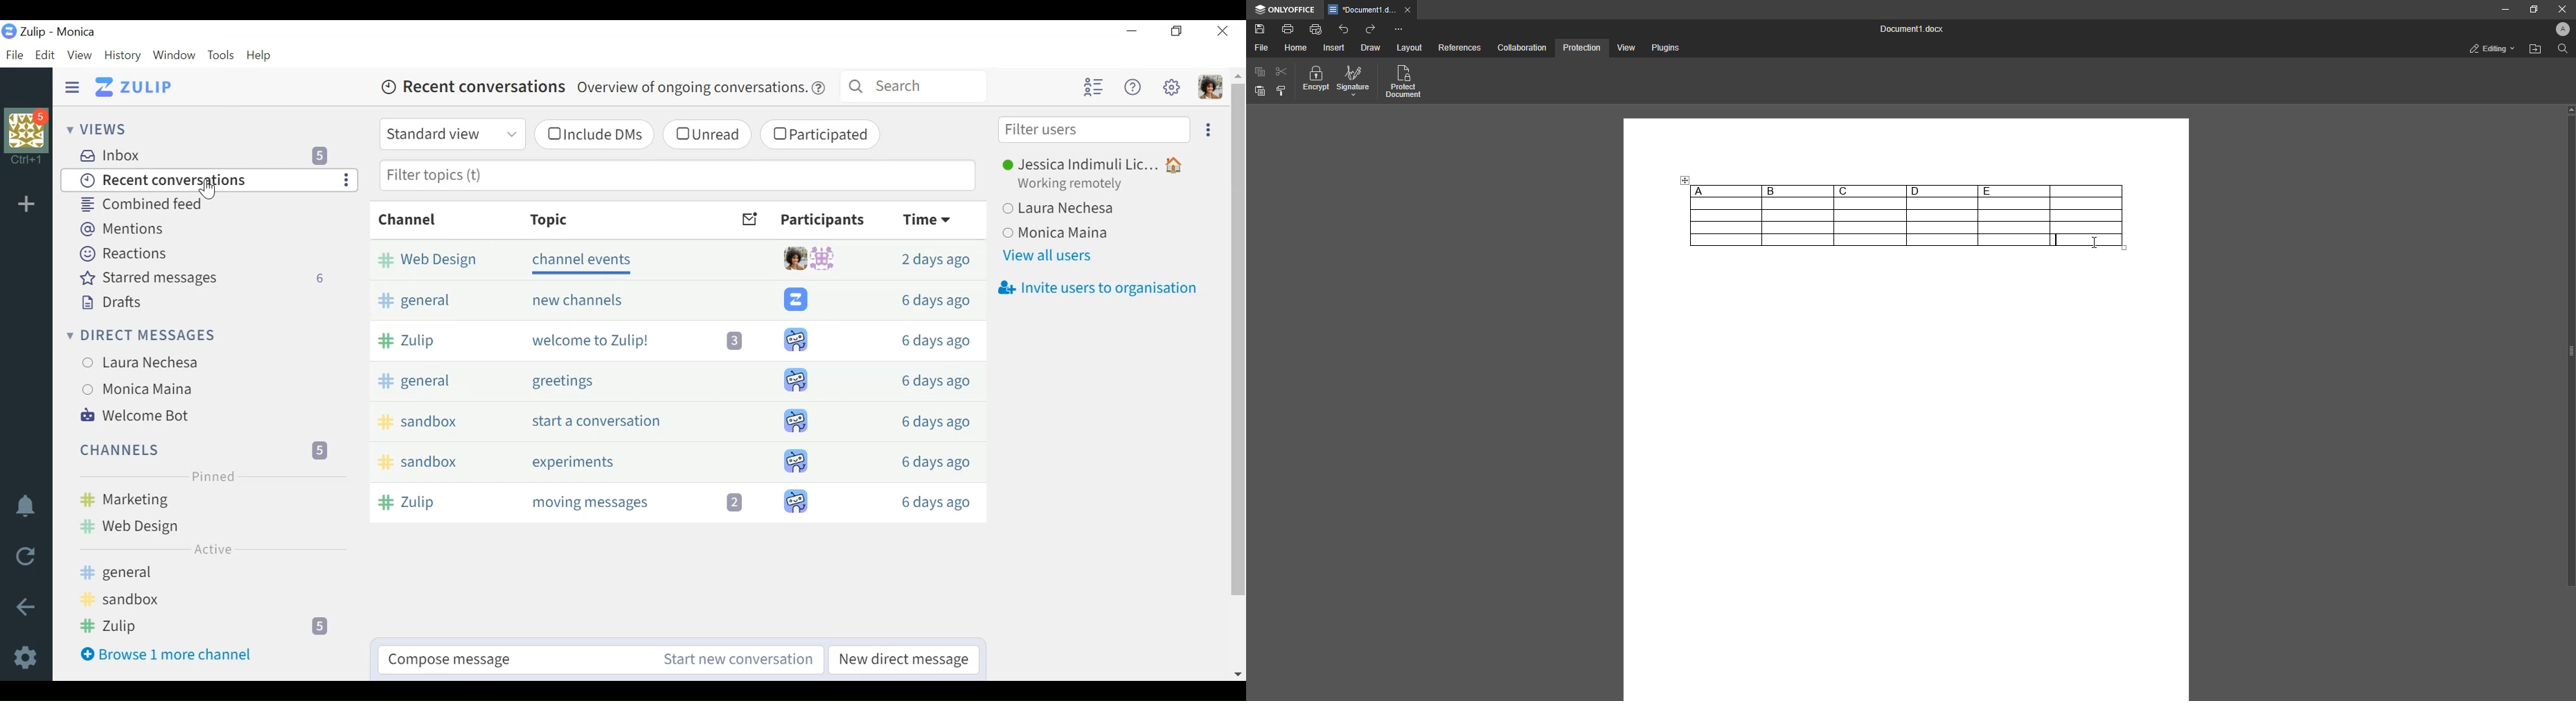 This screenshot has height=728, width=2576. Describe the element at coordinates (1797, 191) in the screenshot. I see `B` at that location.